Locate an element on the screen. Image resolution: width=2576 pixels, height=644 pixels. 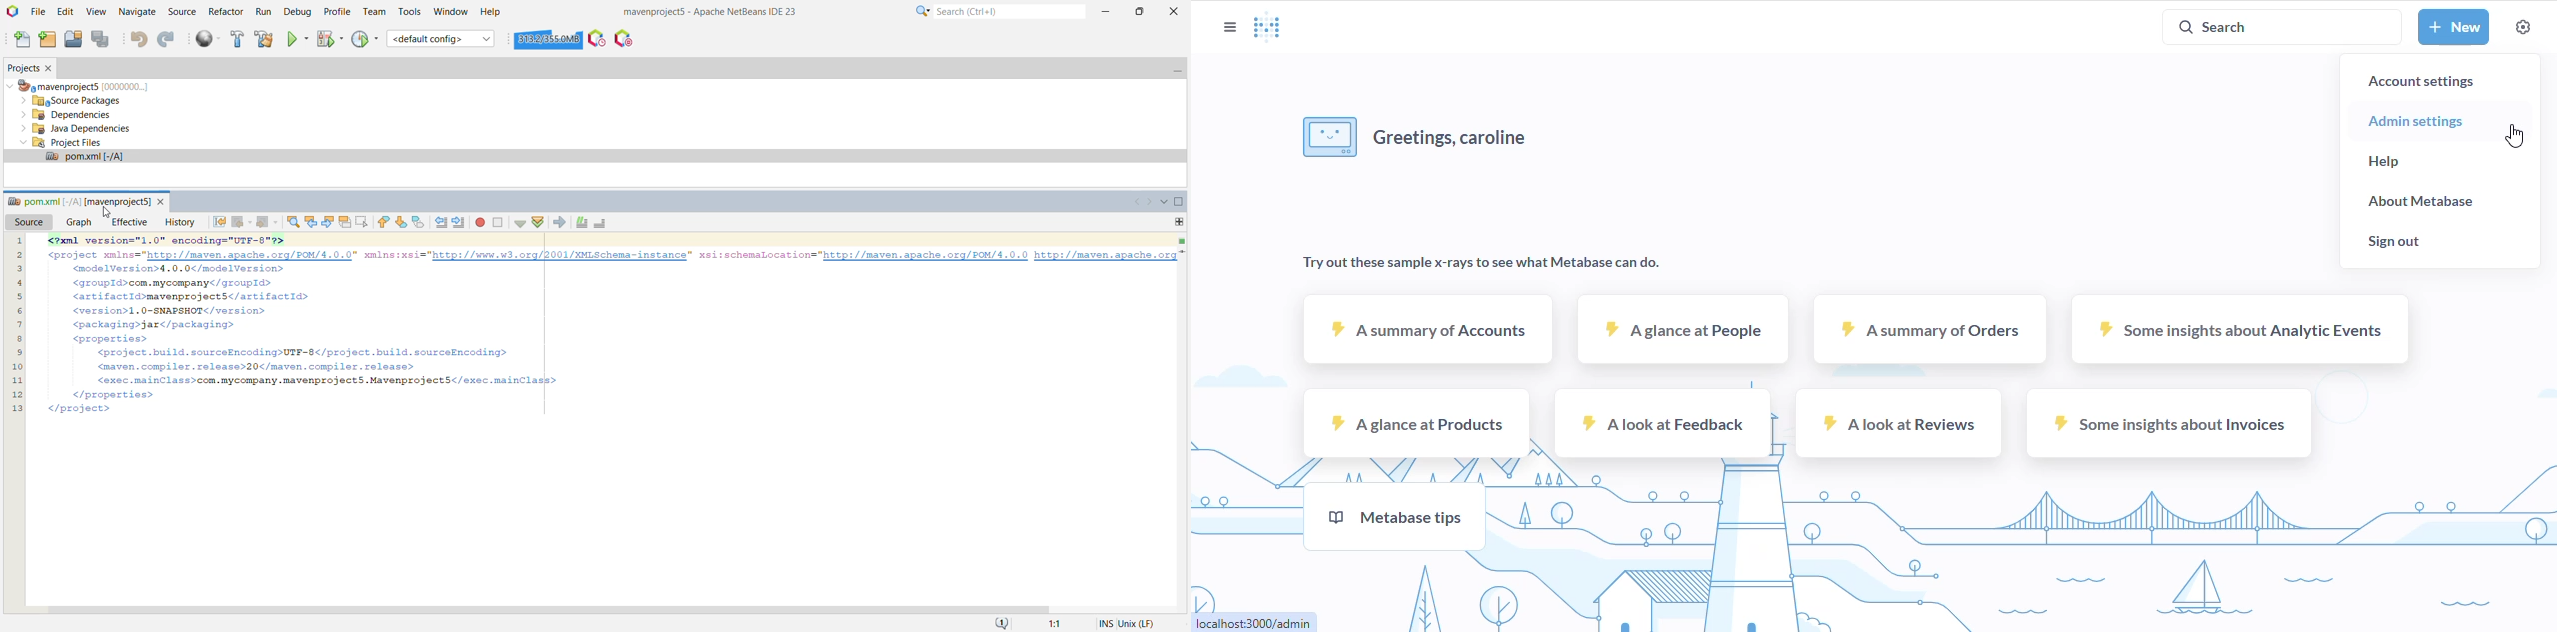
Toggle Bookmark is located at coordinates (420, 223).